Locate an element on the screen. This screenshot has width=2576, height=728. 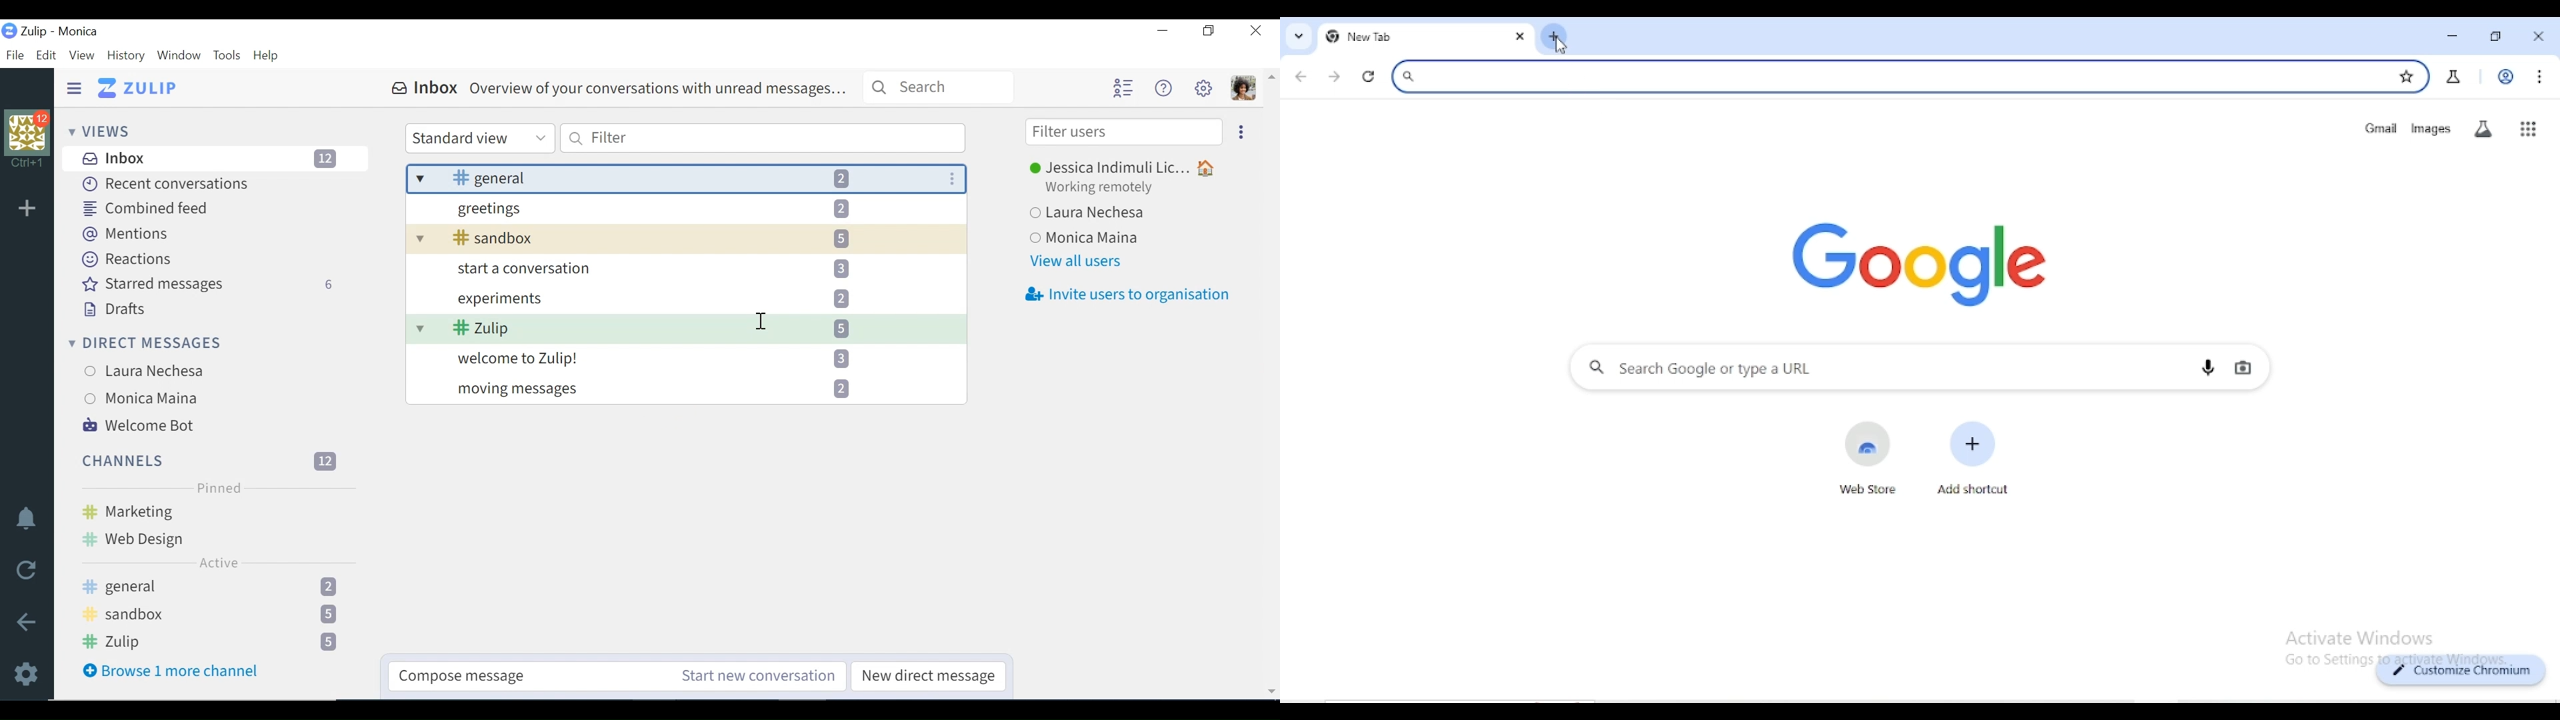
Monica Maina is located at coordinates (141, 399).